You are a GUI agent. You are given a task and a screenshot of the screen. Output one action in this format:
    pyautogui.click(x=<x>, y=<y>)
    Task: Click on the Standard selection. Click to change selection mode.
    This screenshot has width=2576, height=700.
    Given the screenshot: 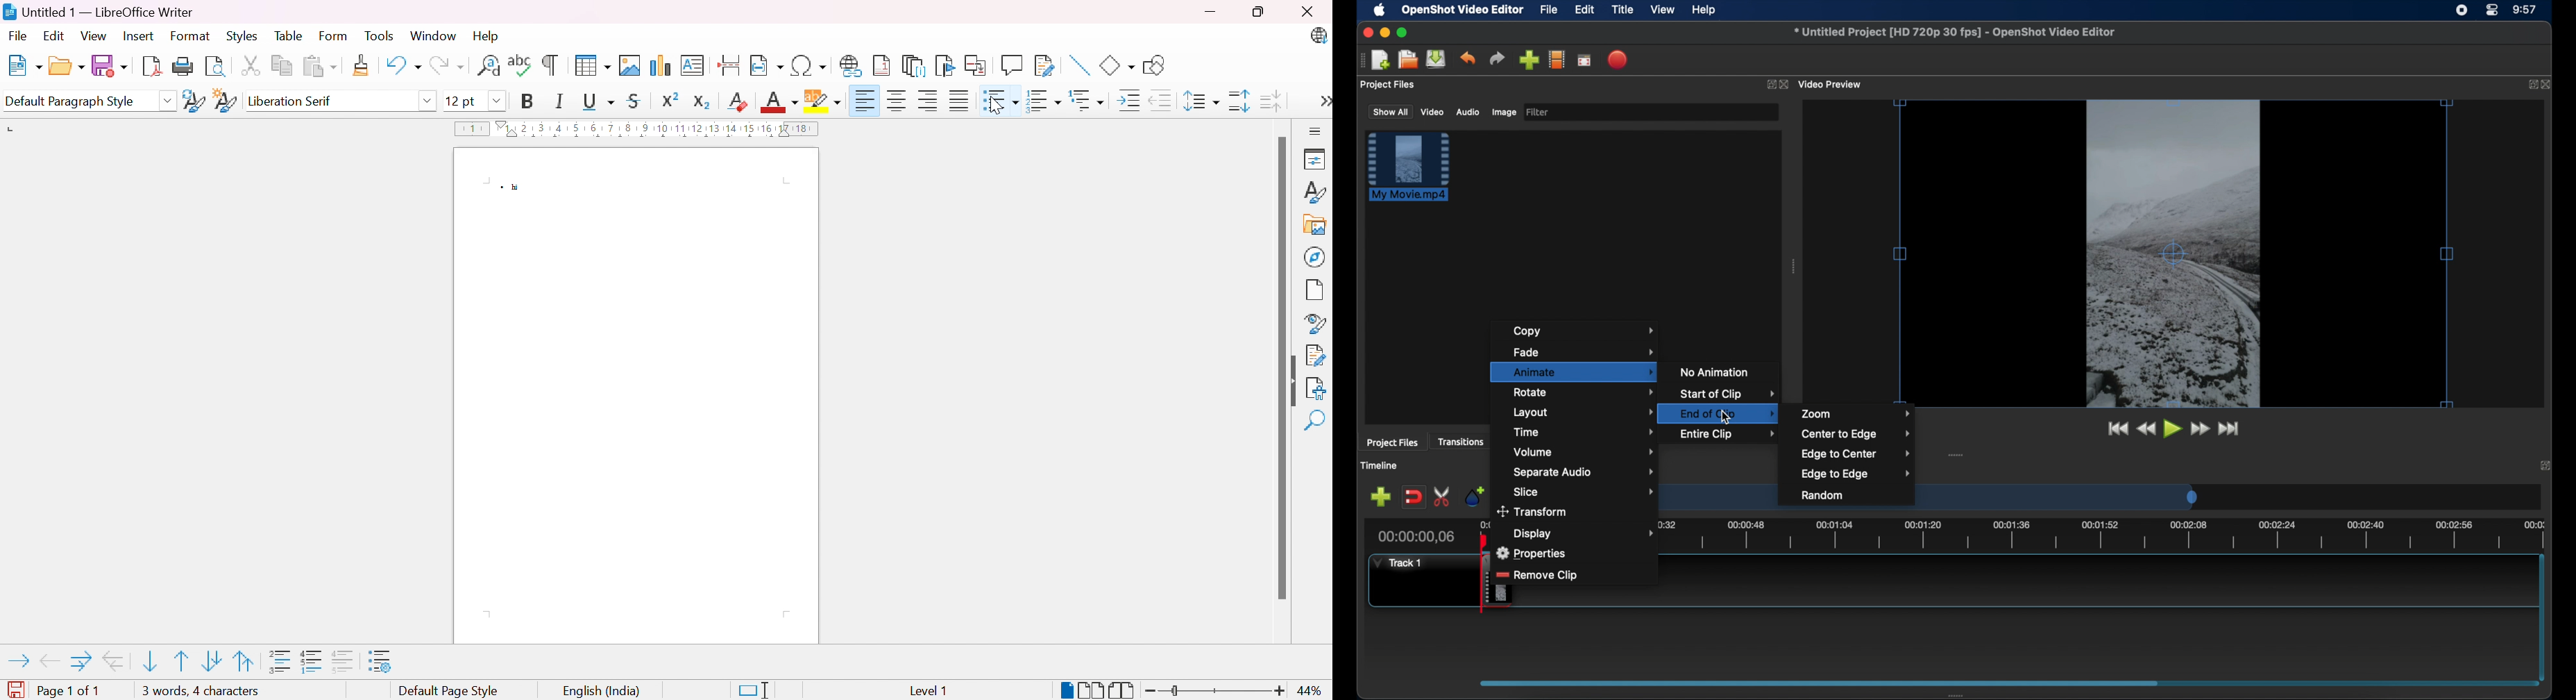 What is the action you would take?
    pyautogui.click(x=756, y=690)
    